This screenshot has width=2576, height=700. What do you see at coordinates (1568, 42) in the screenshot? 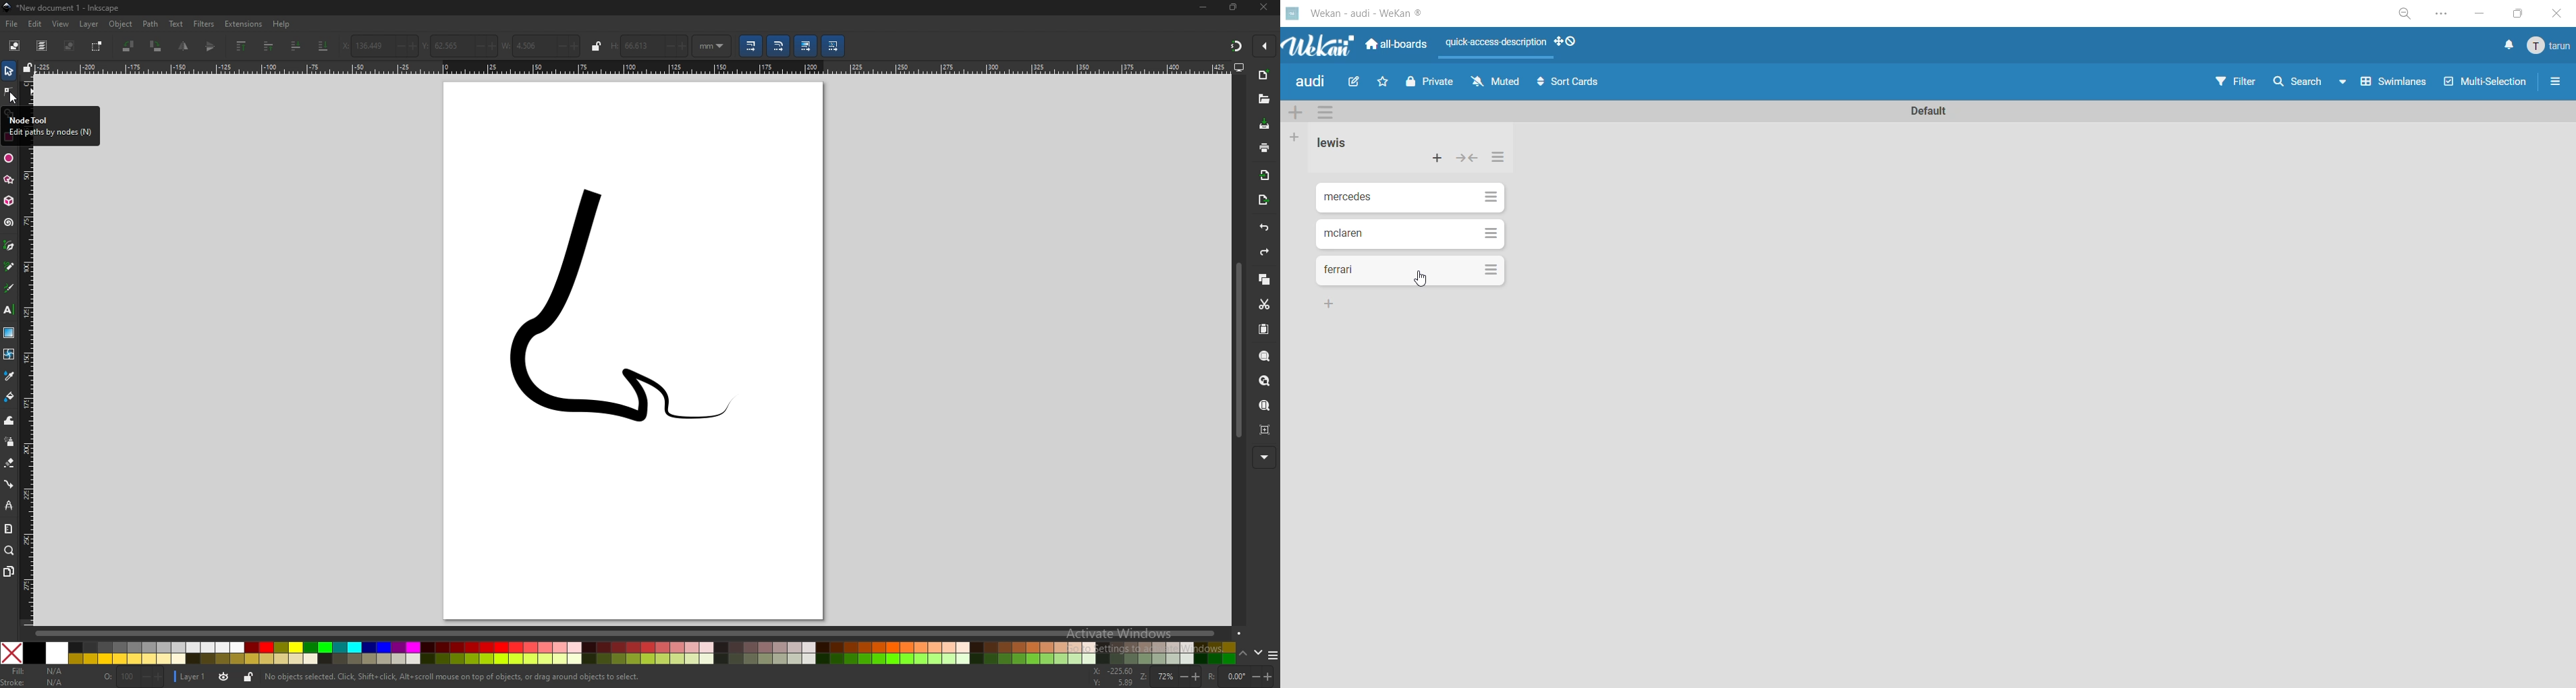
I see `show desktop drag handles` at bounding box center [1568, 42].